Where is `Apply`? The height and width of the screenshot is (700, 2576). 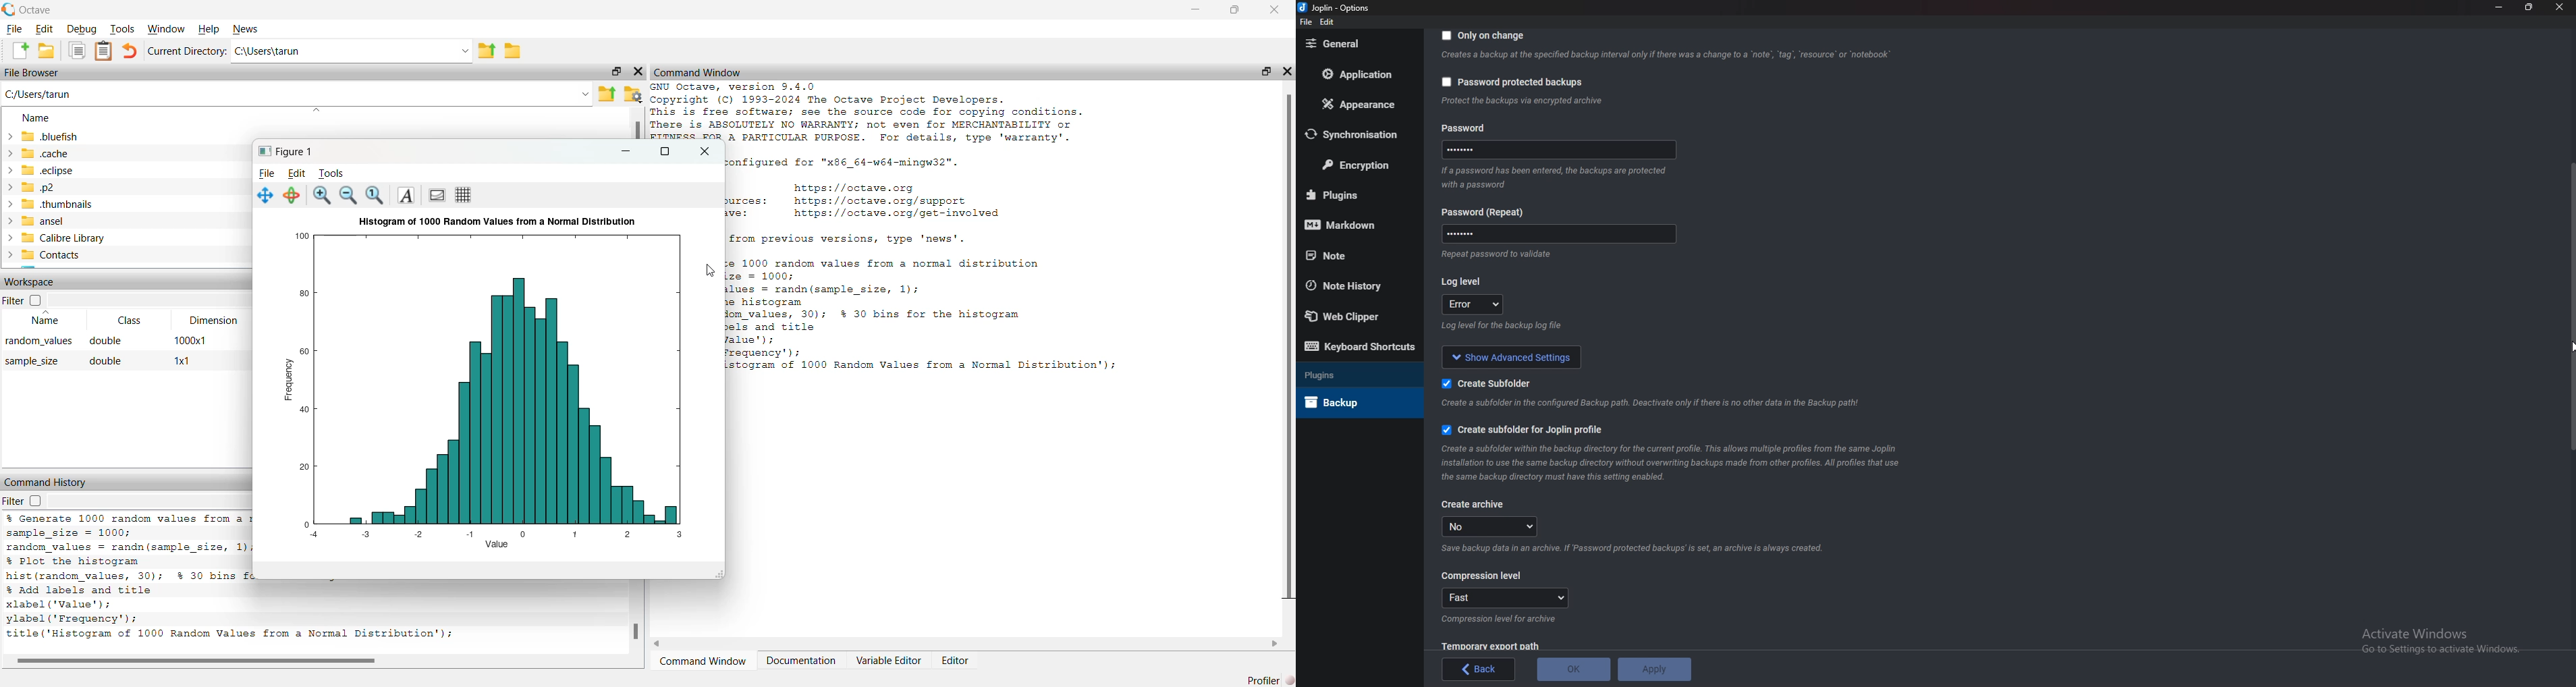 Apply is located at coordinates (1654, 669).